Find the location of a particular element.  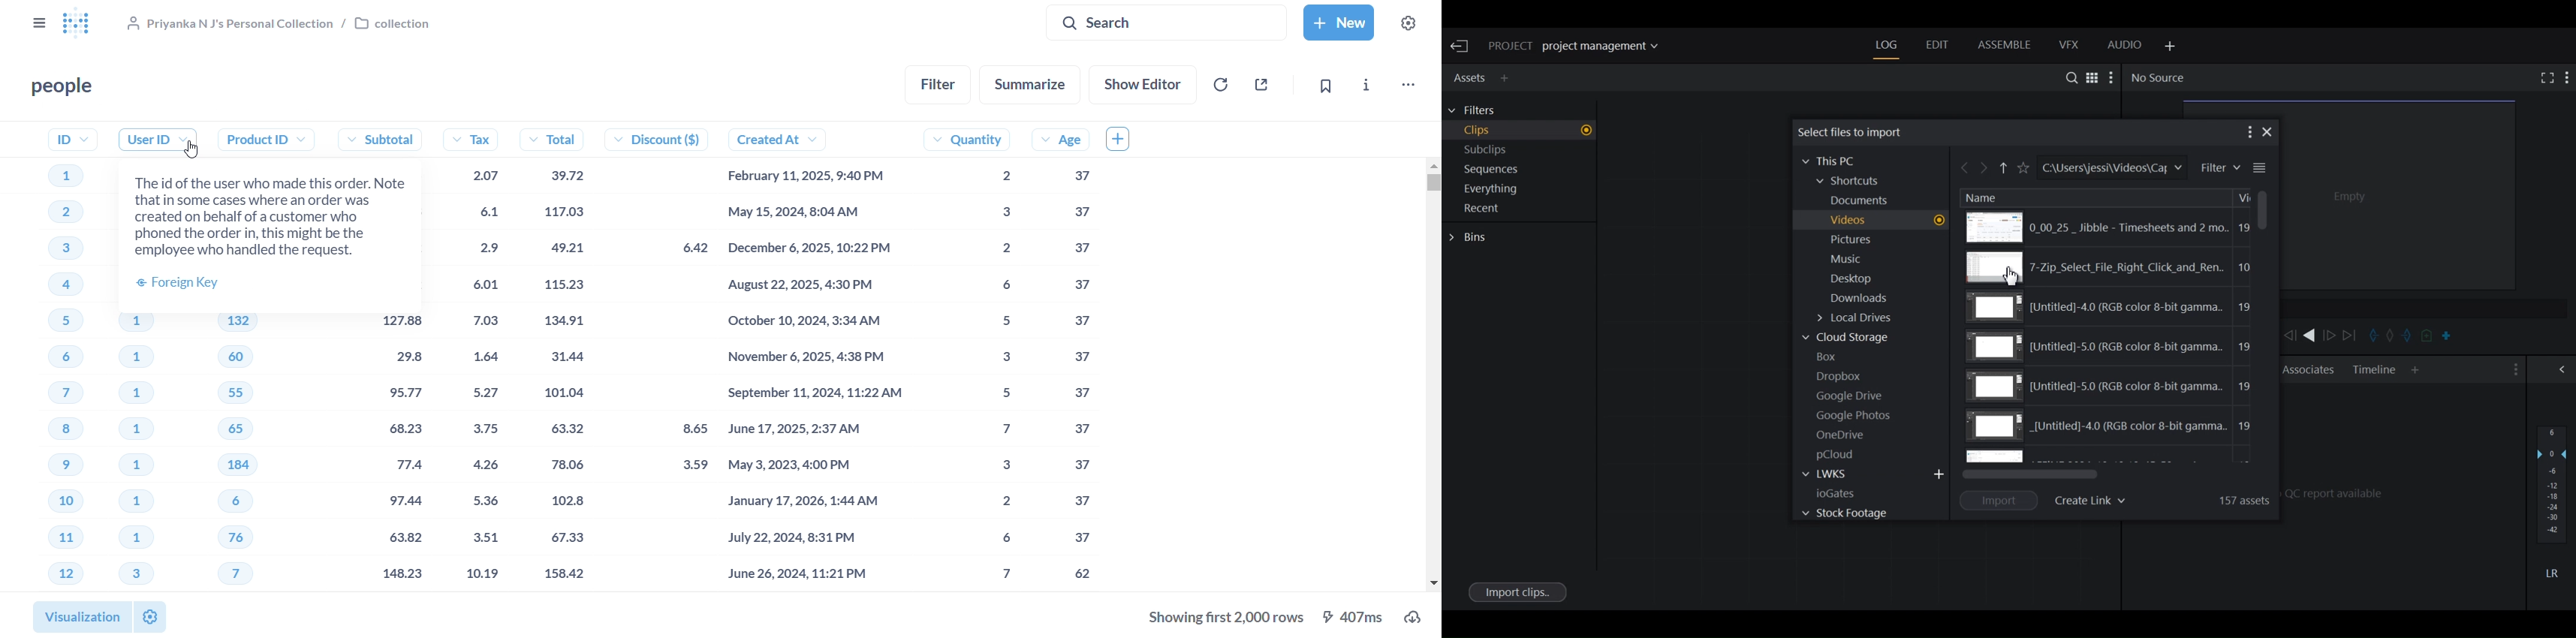

Timeline is located at coordinates (2375, 370).